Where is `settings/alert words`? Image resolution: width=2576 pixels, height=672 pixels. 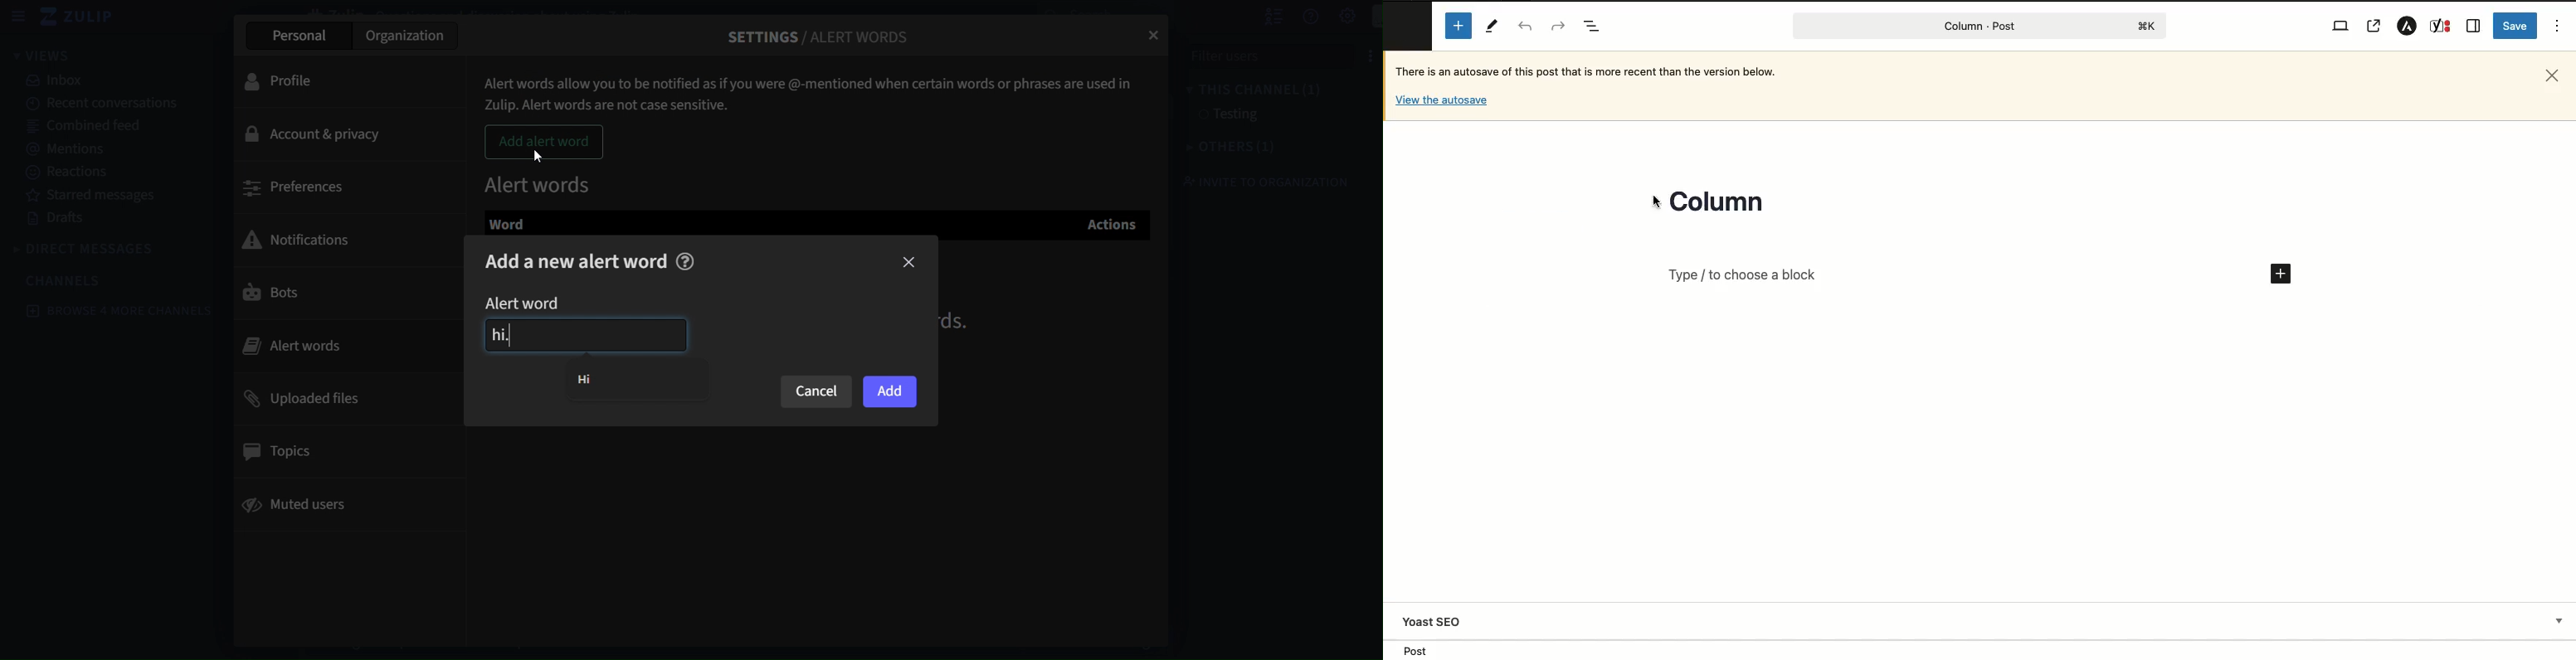 settings/alert words is located at coordinates (820, 31).